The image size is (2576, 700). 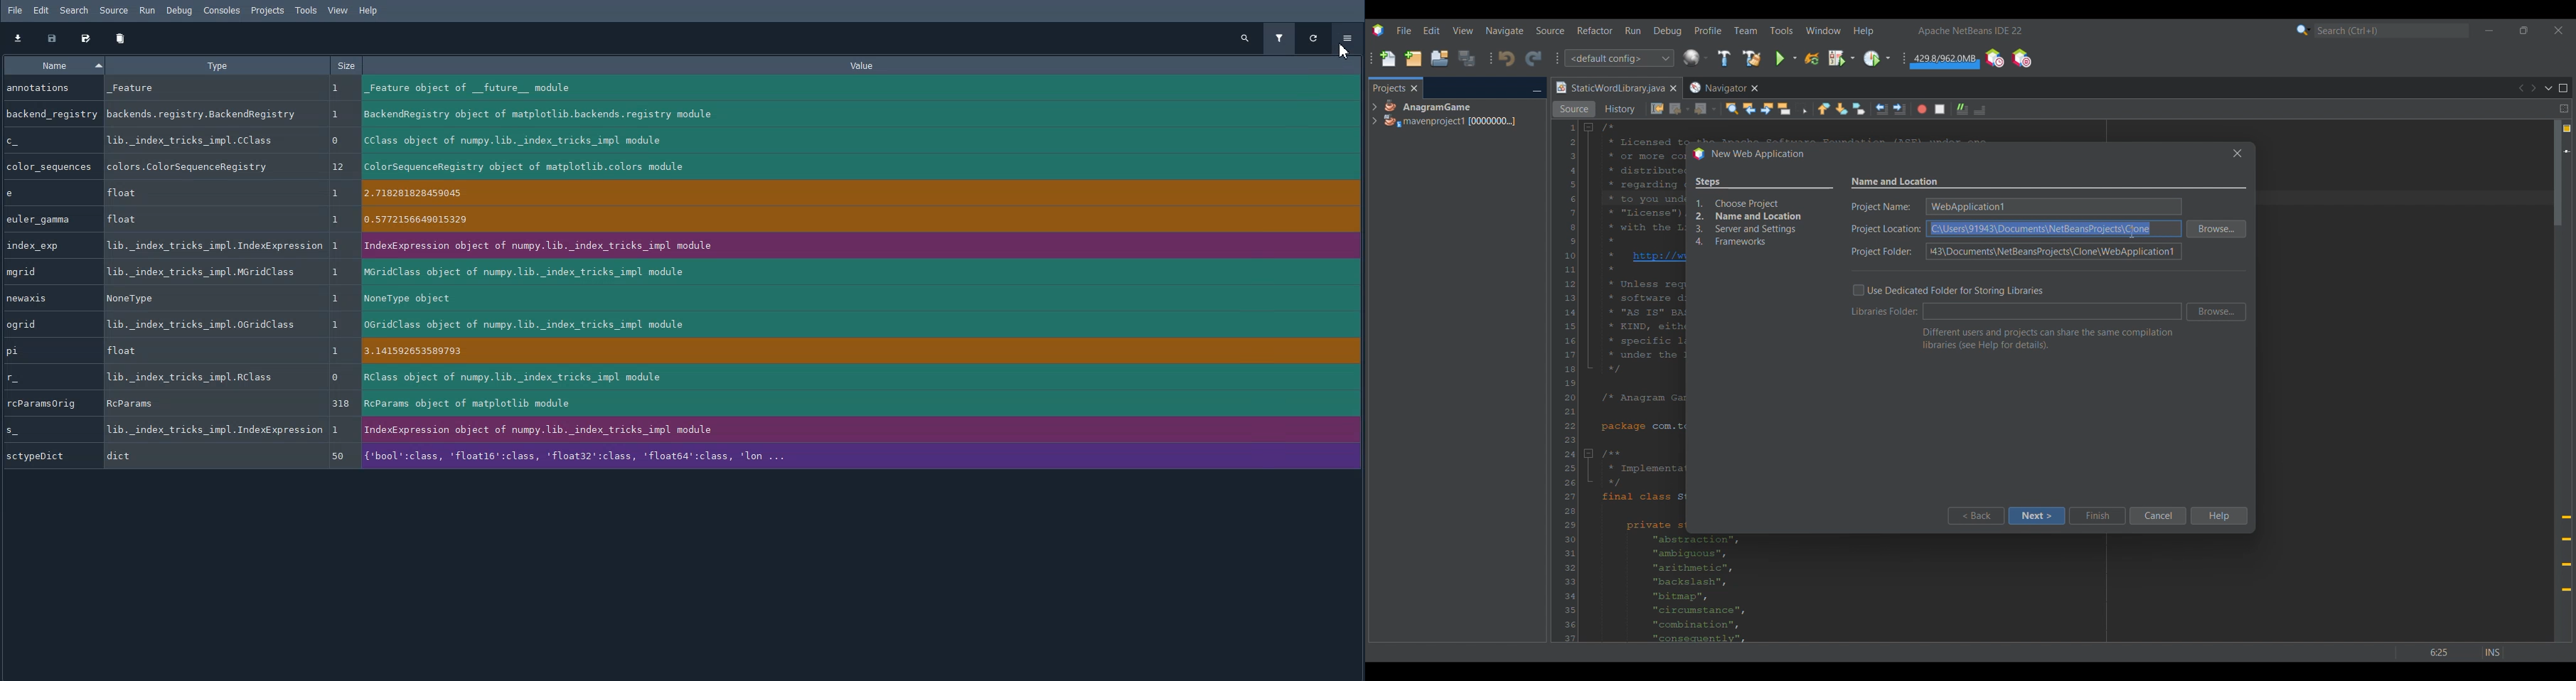 I want to click on Software name and version, so click(x=1971, y=30).